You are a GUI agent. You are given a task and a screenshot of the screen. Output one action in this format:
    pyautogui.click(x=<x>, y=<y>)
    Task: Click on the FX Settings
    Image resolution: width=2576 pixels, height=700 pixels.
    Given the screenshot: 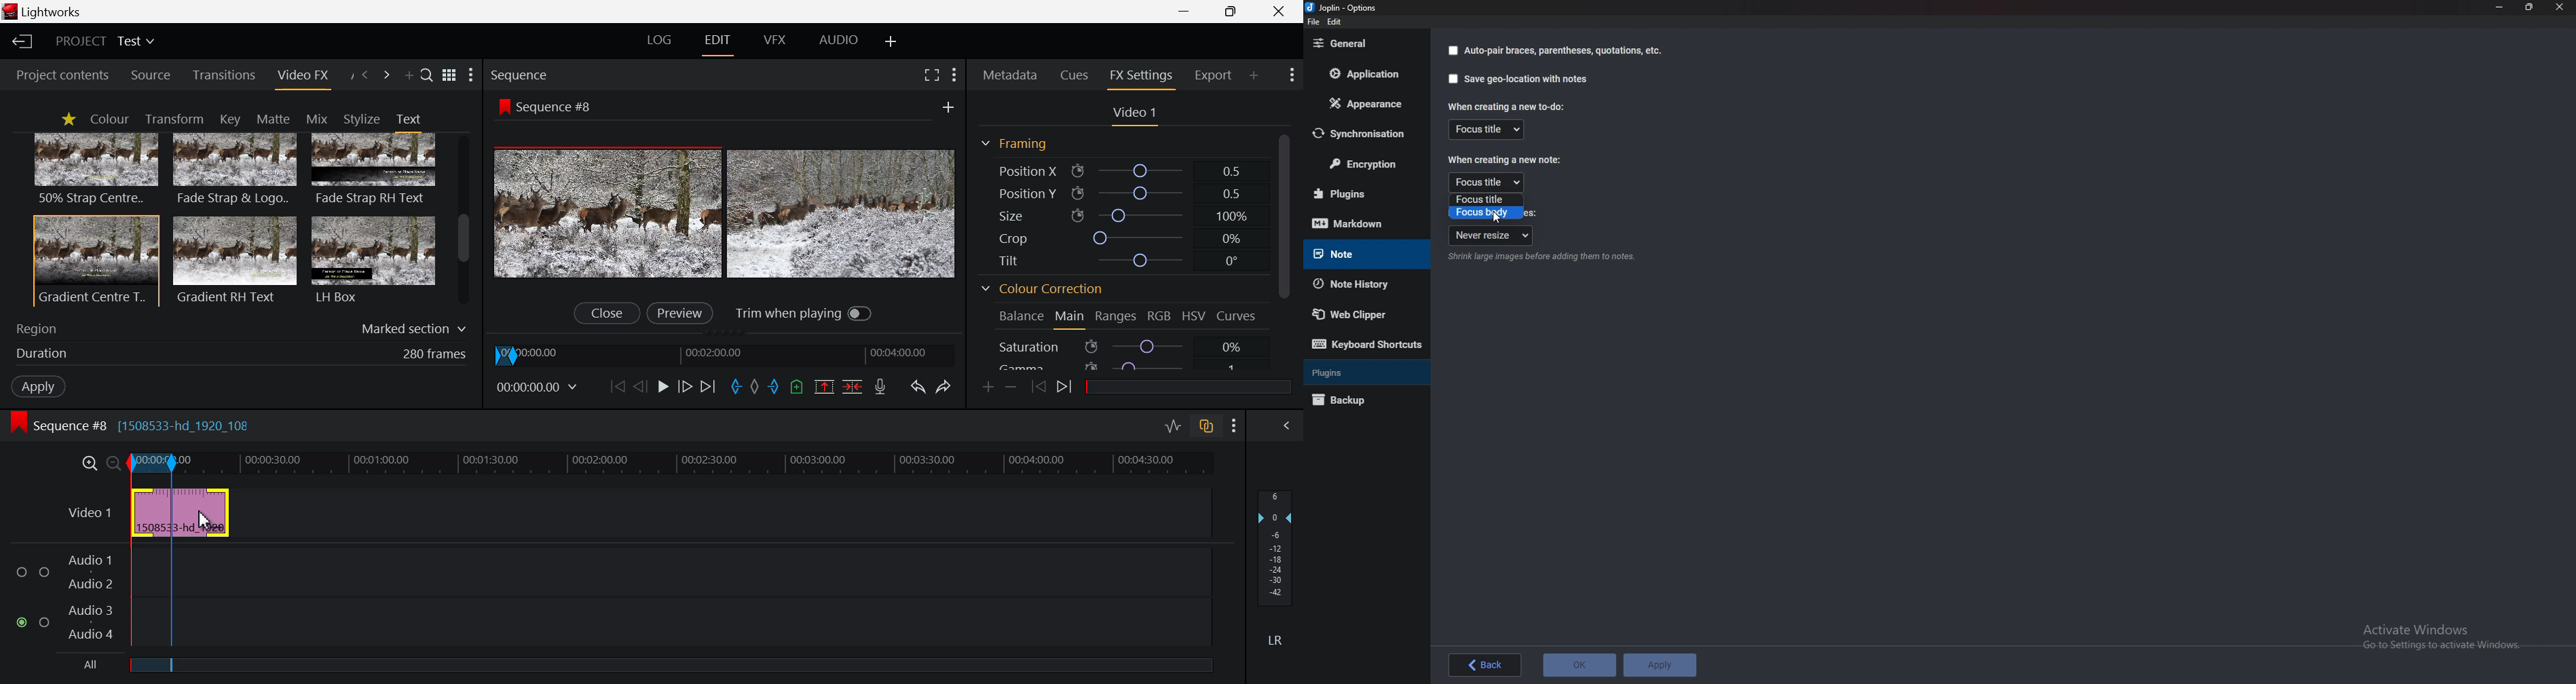 What is the action you would take?
    pyautogui.click(x=1140, y=75)
    